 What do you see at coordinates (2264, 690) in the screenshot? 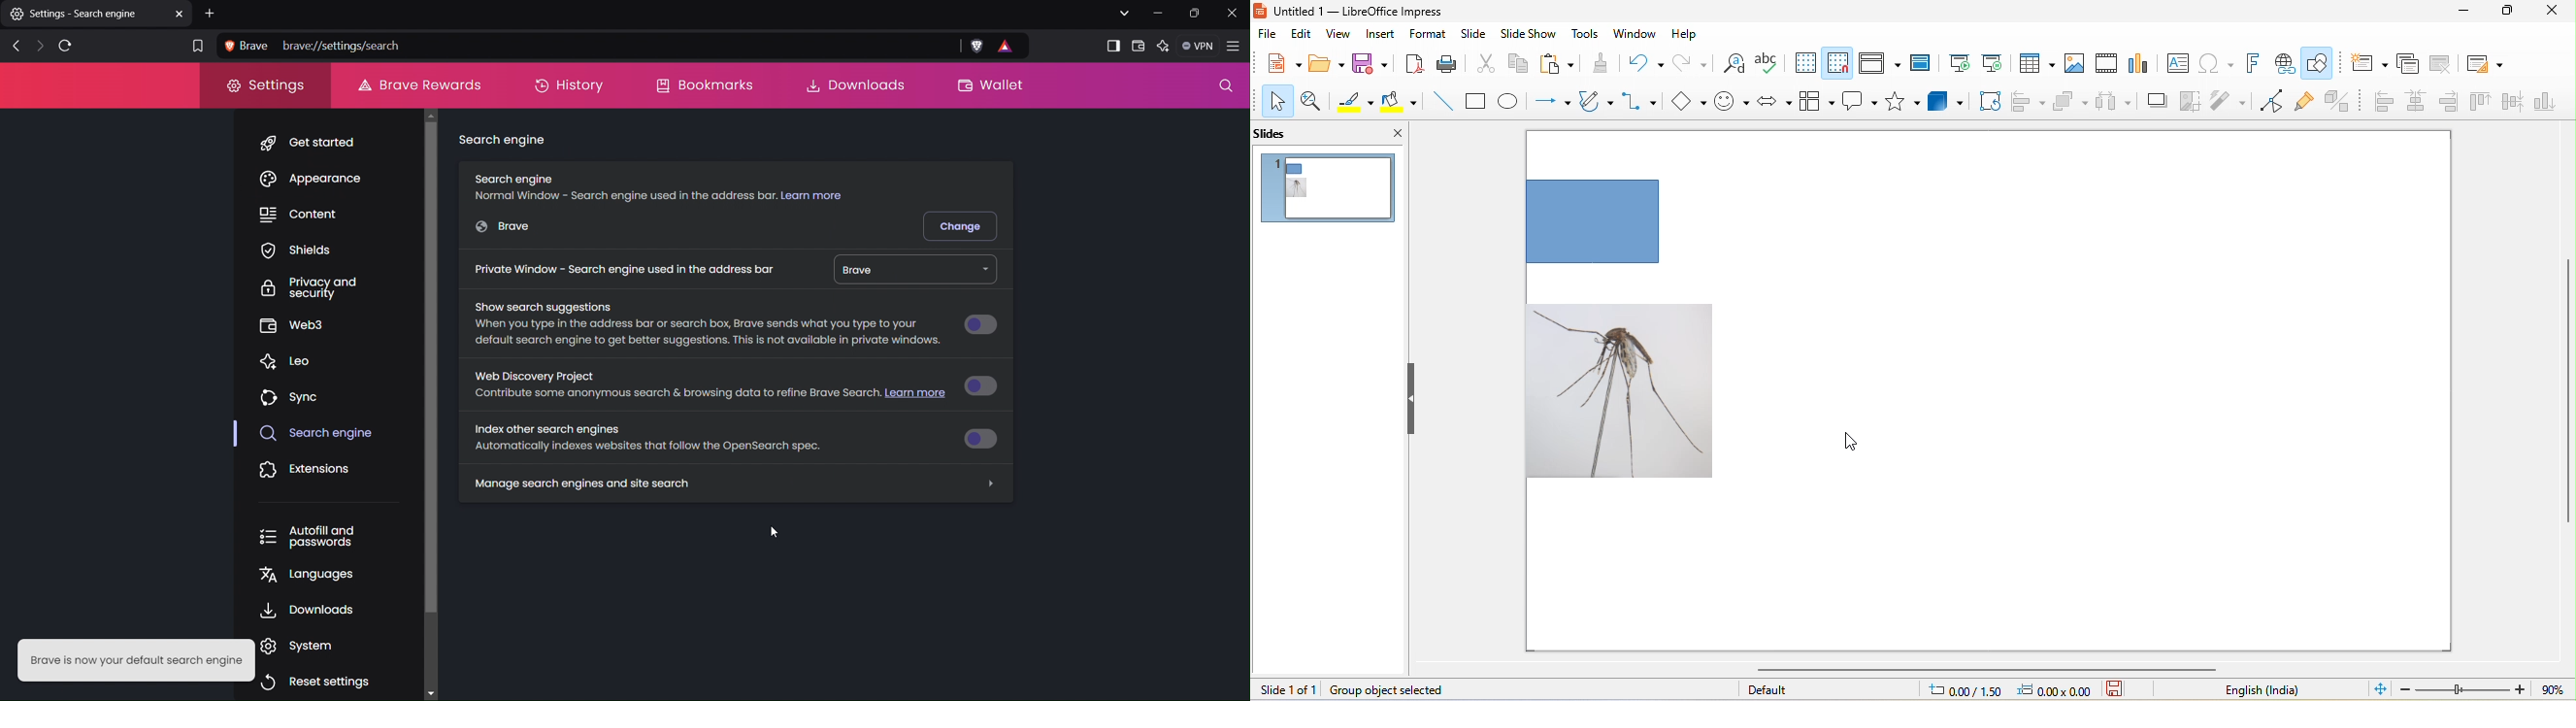
I see `text language` at bounding box center [2264, 690].